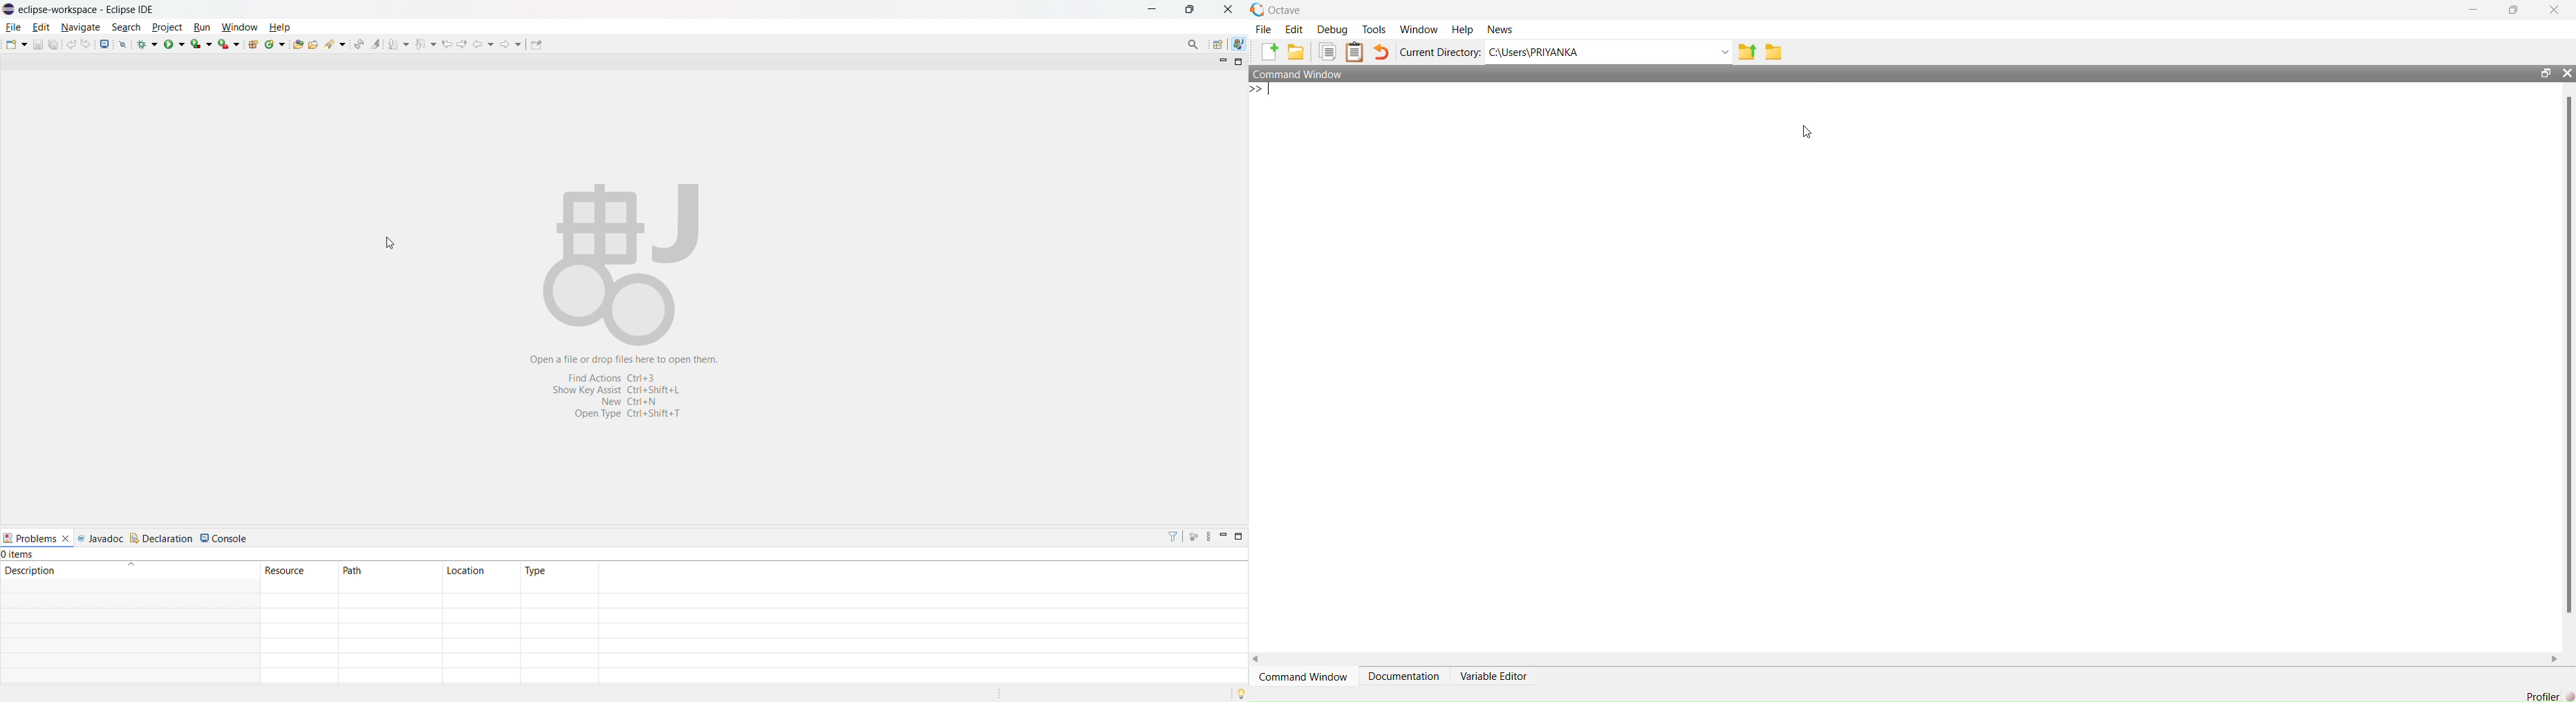 The image size is (2576, 728). I want to click on logo, so click(8, 9).